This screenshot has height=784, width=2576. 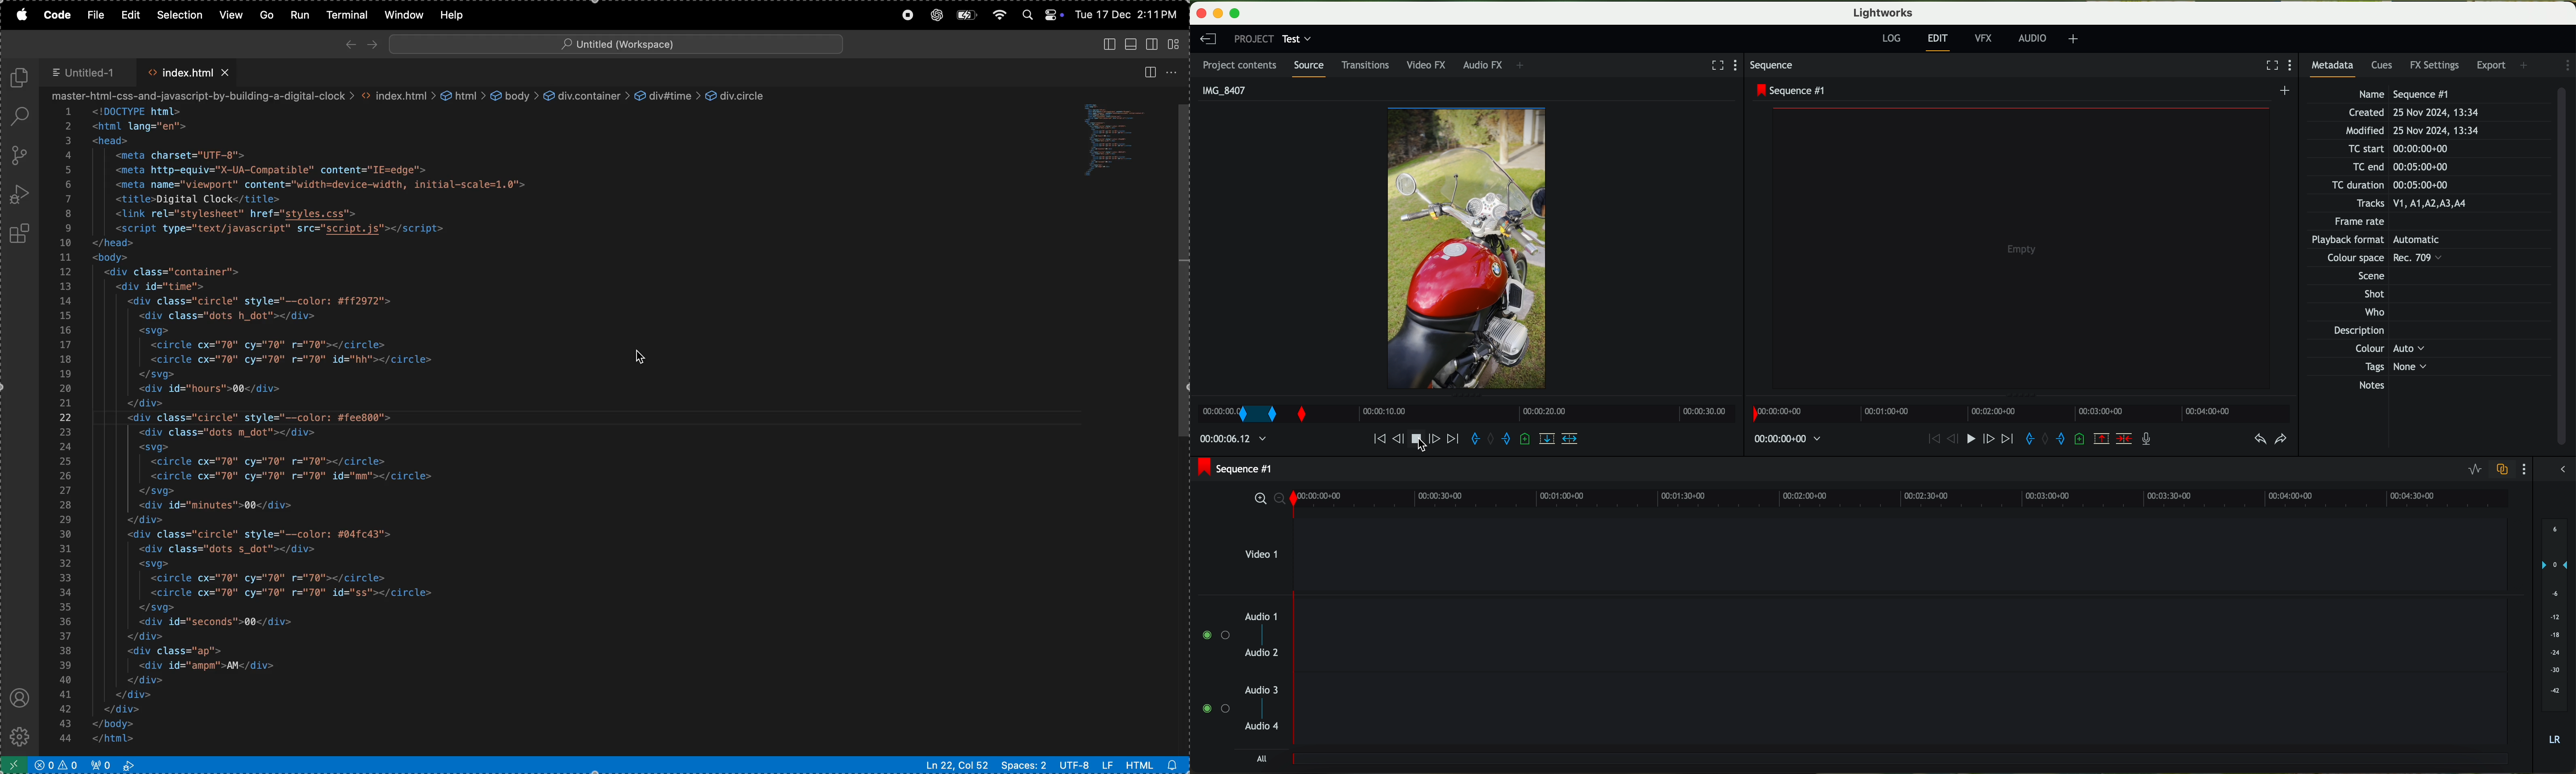 I want to click on maximize, so click(x=1241, y=12).